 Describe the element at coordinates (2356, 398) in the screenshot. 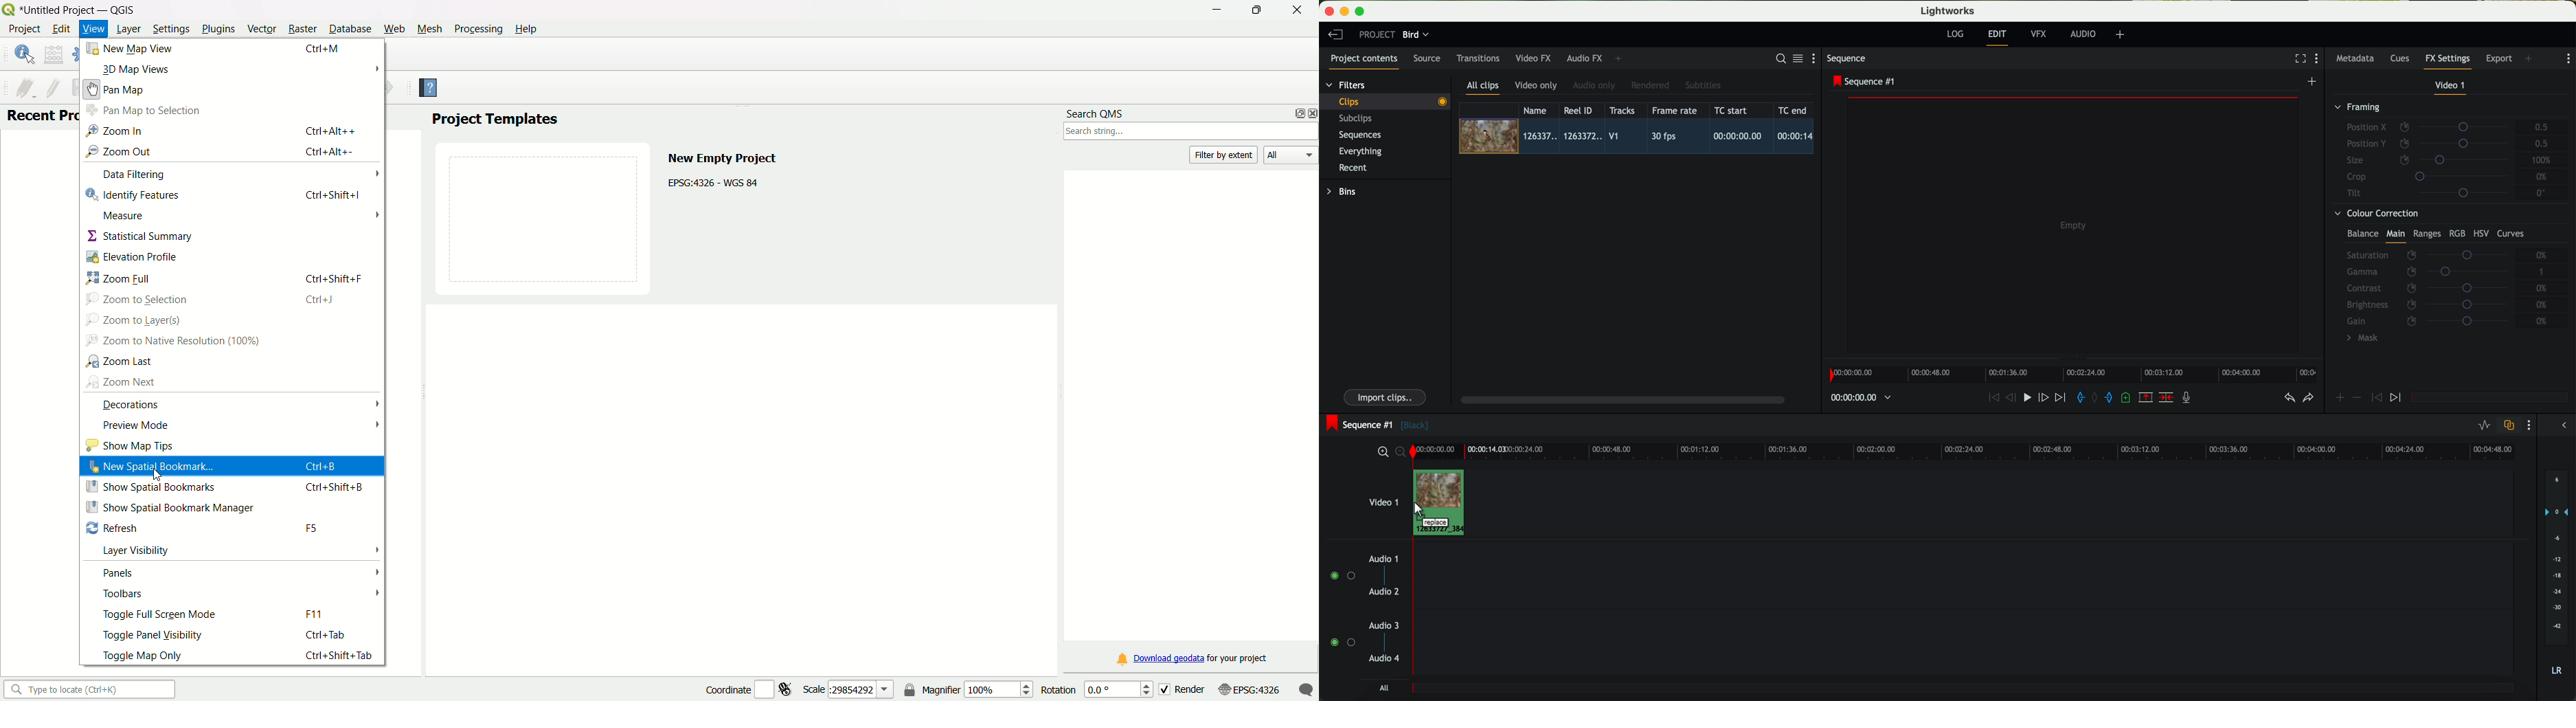

I see `icon` at that location.